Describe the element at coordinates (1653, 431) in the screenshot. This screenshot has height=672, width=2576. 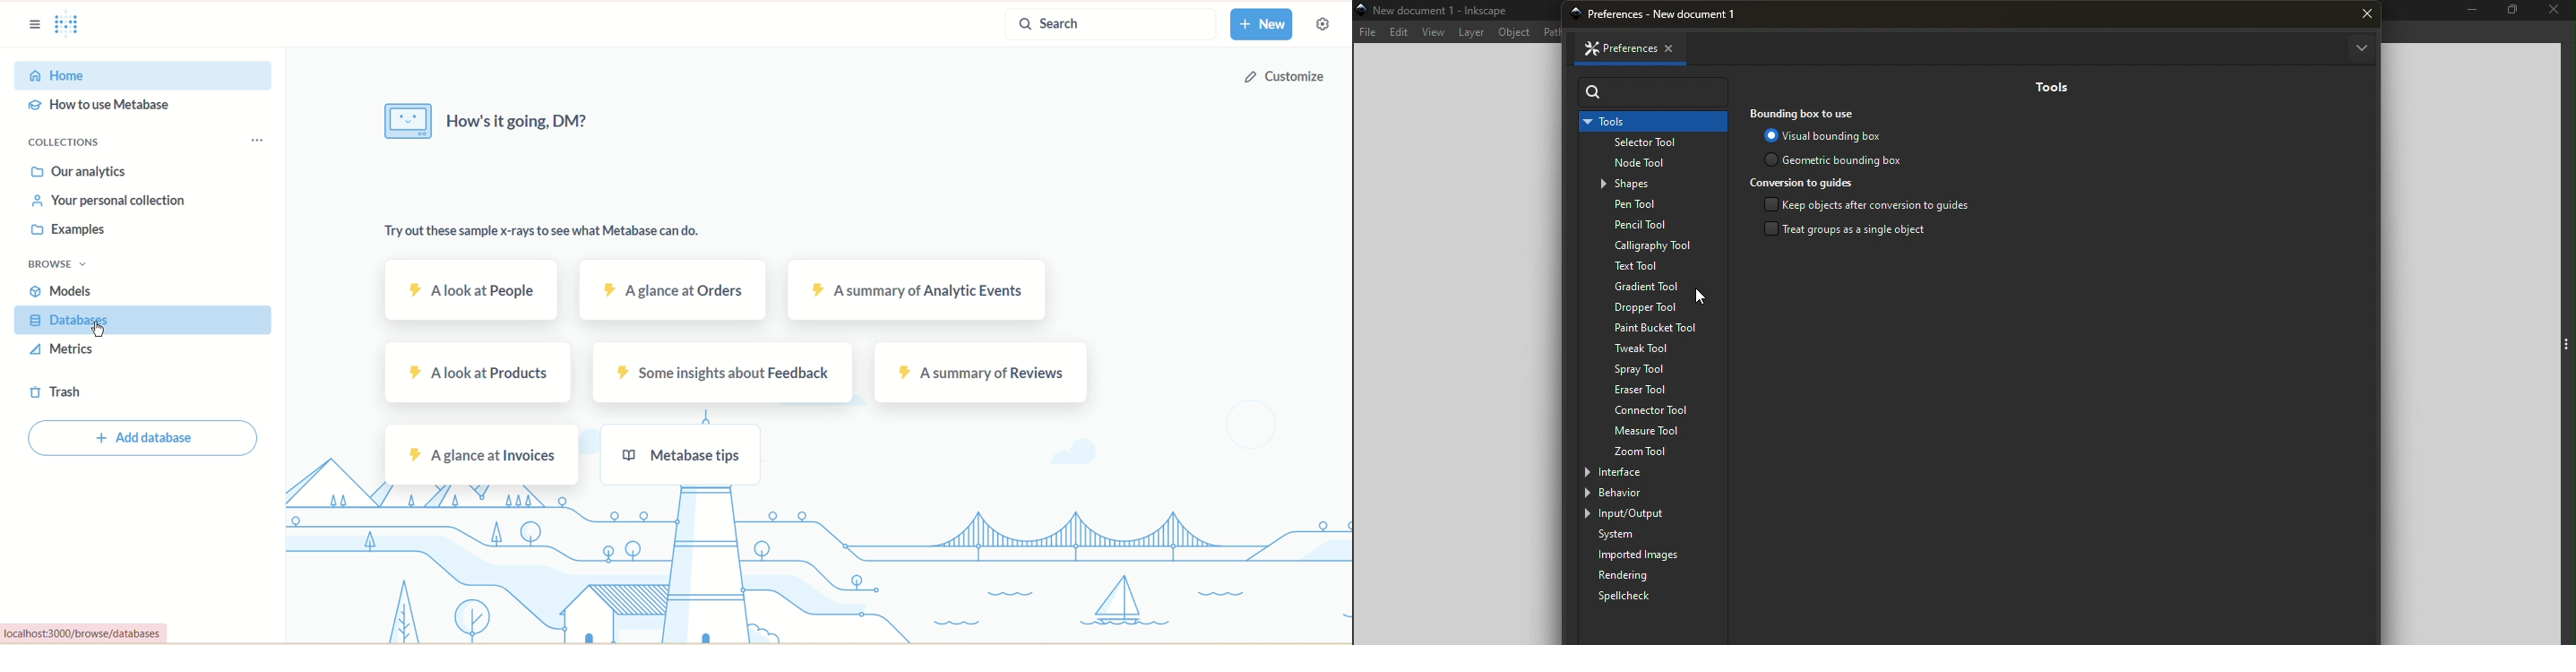
I see `Measure tool` at that location.